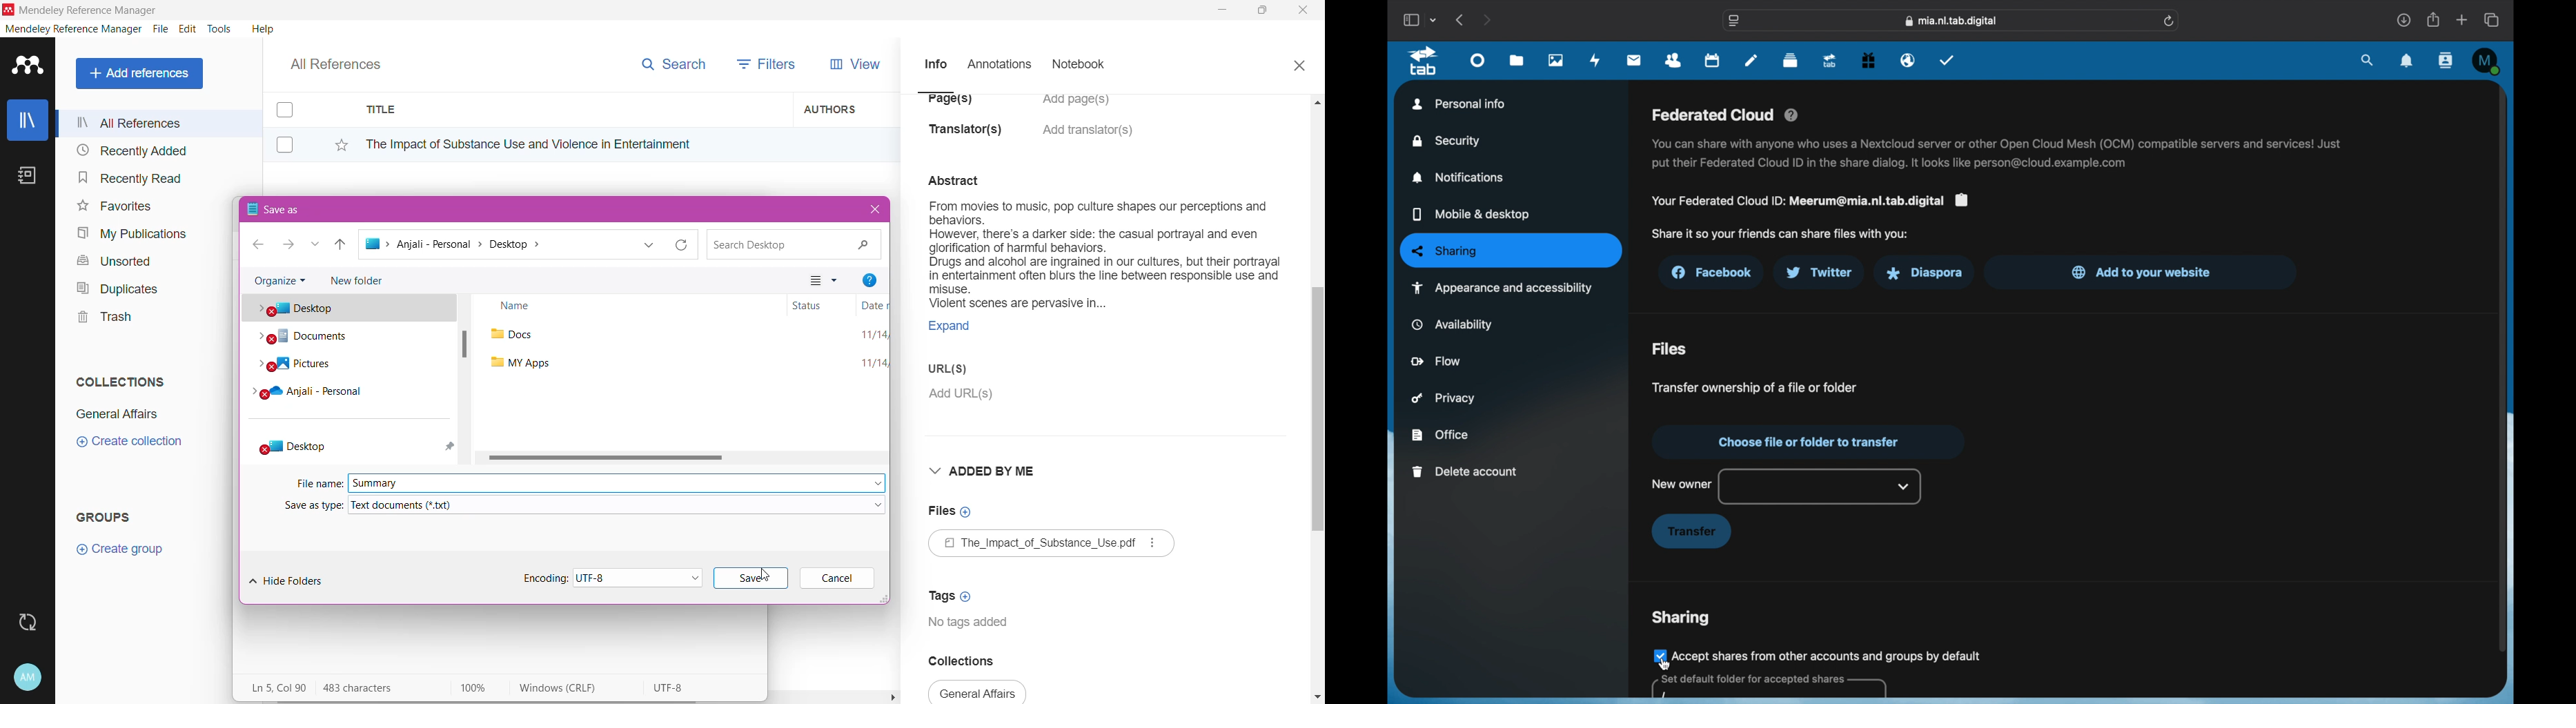 The width and height of the screenshot is (2576, 728). I want to click on sharing, so click(1681, 618).